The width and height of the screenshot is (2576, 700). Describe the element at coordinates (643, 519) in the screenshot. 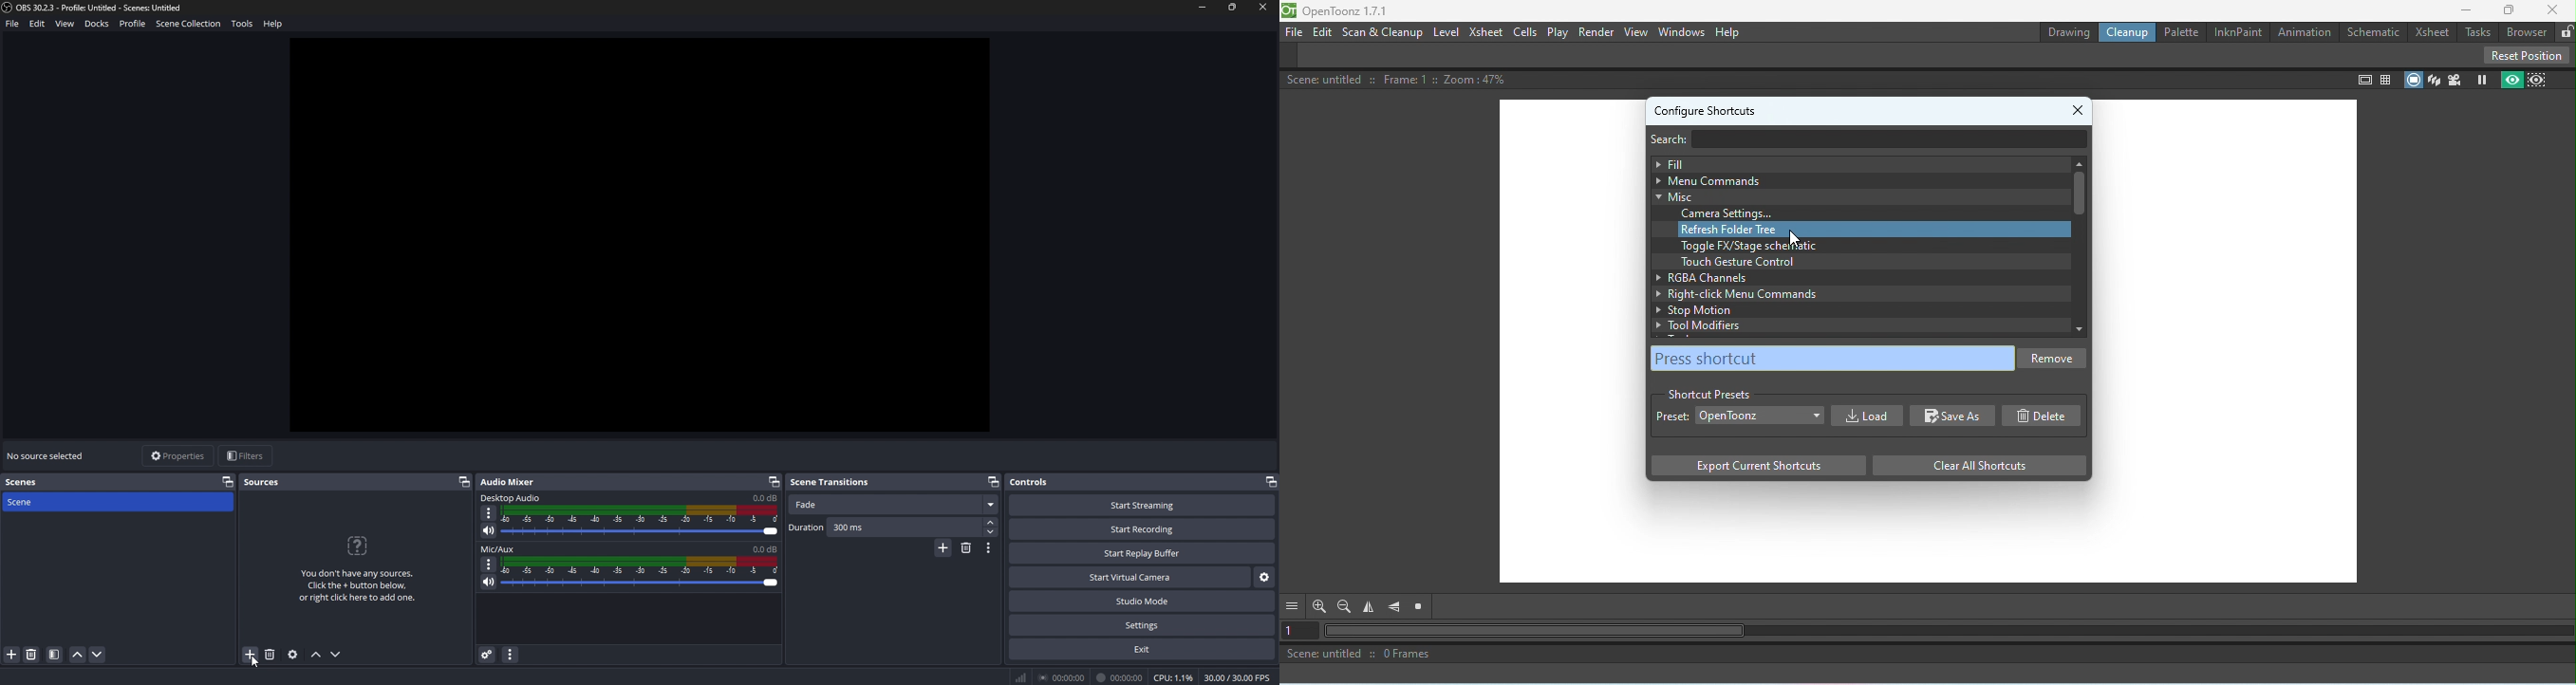

I see `volume adjust` at that location.